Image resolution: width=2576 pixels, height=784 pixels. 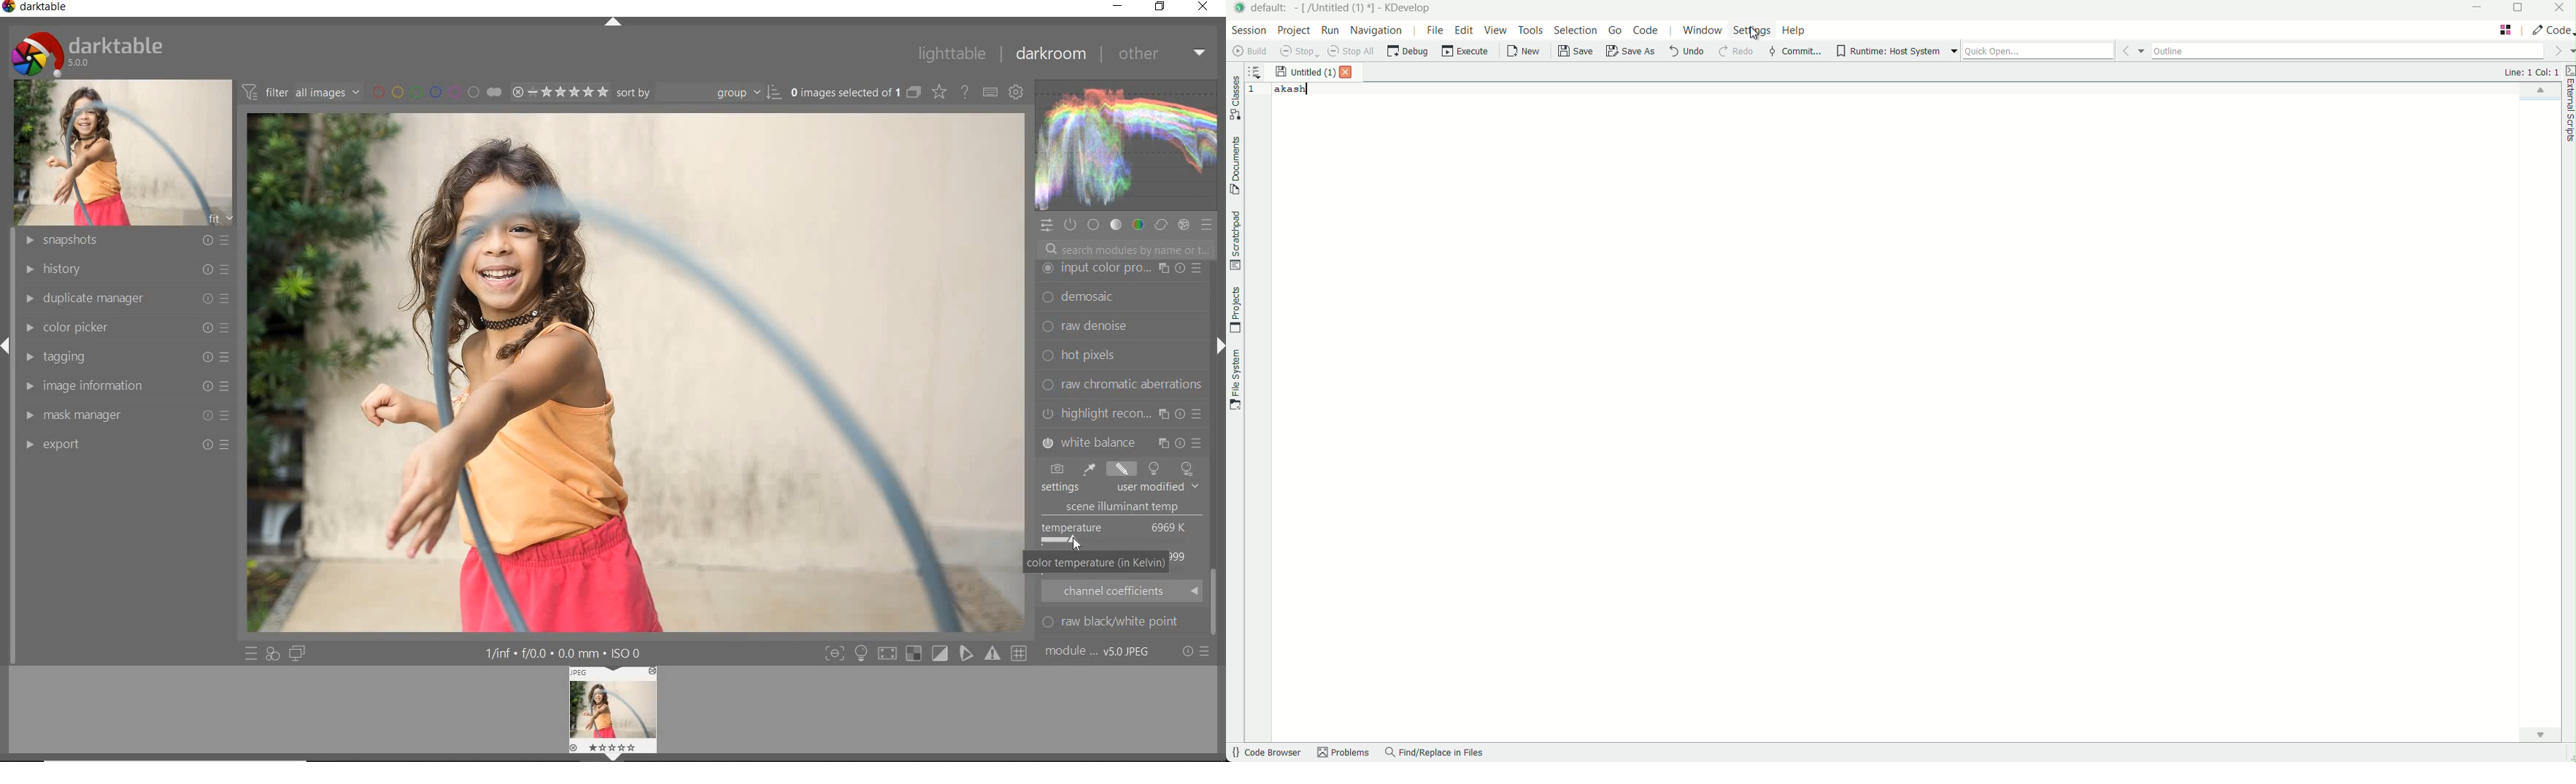 I want to click on sort, so click(x=698, y=91).